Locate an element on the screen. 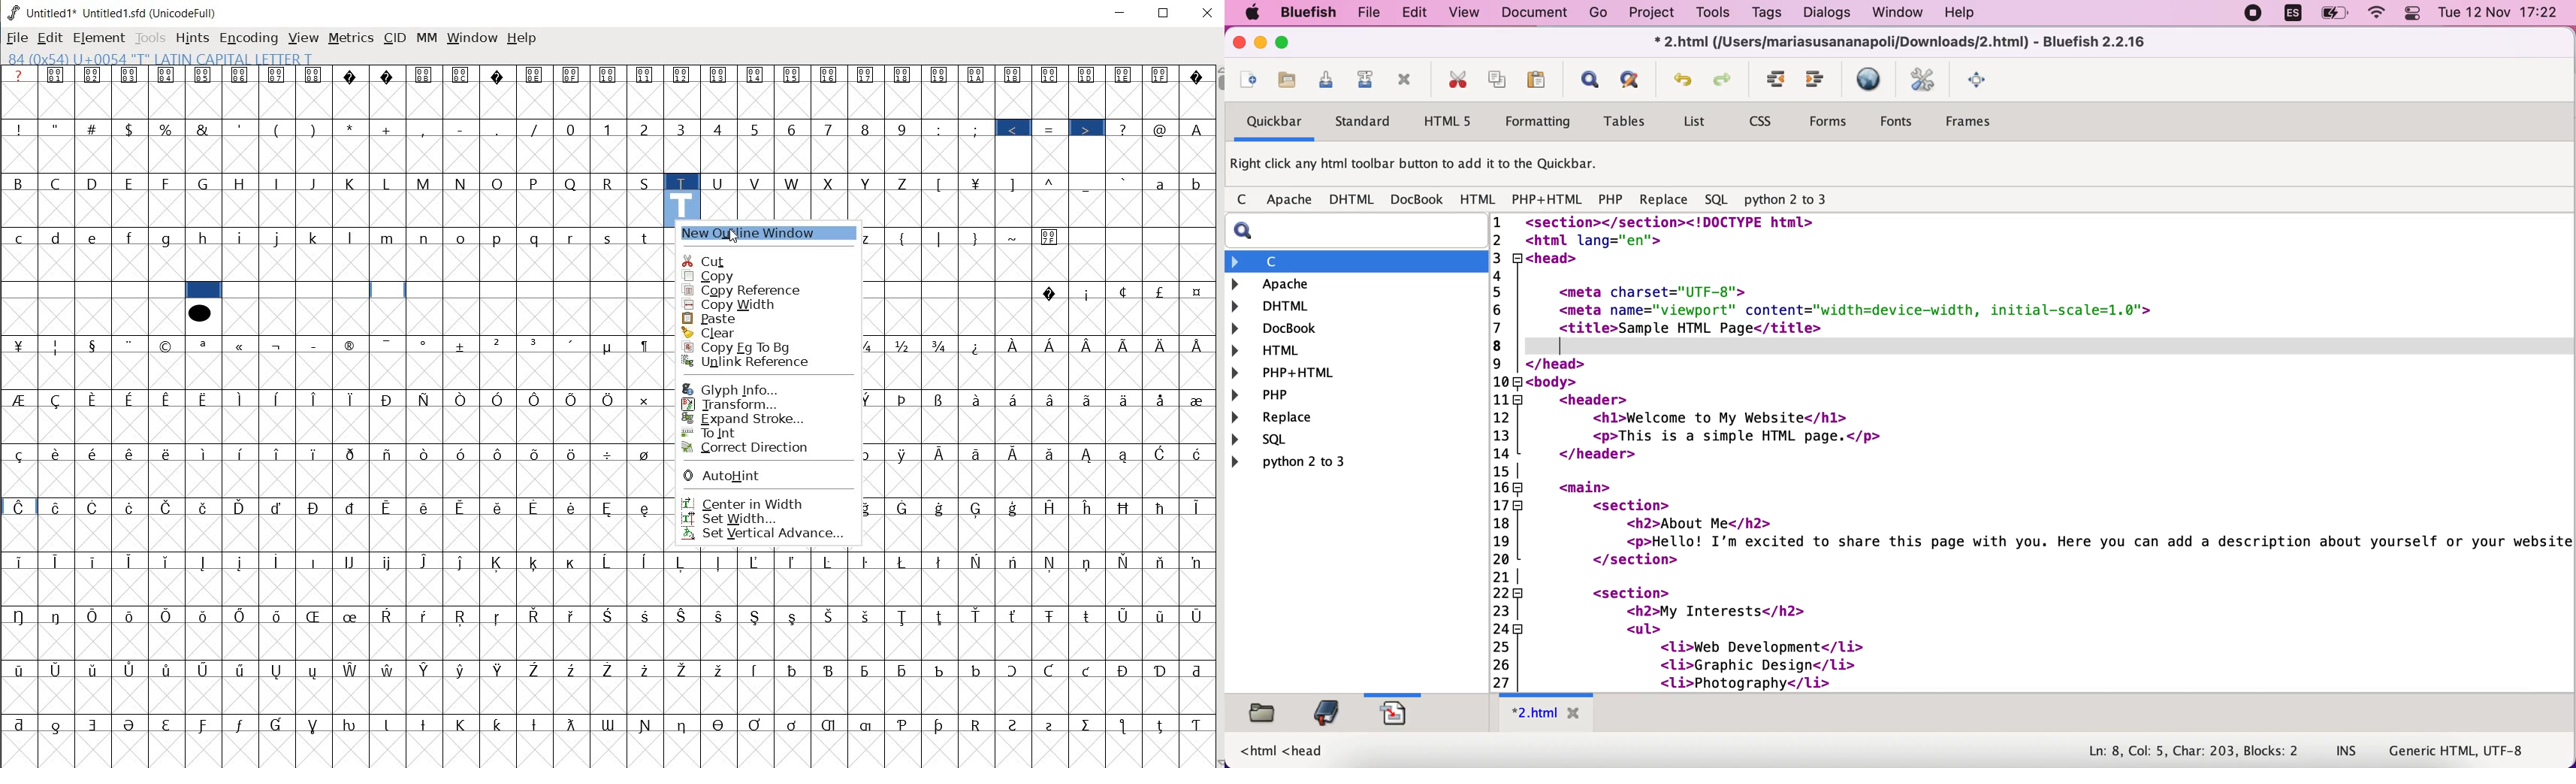 Image resolution: width=2576 pixels, height=784 pixels. [ is located at coordinates (941, 184).